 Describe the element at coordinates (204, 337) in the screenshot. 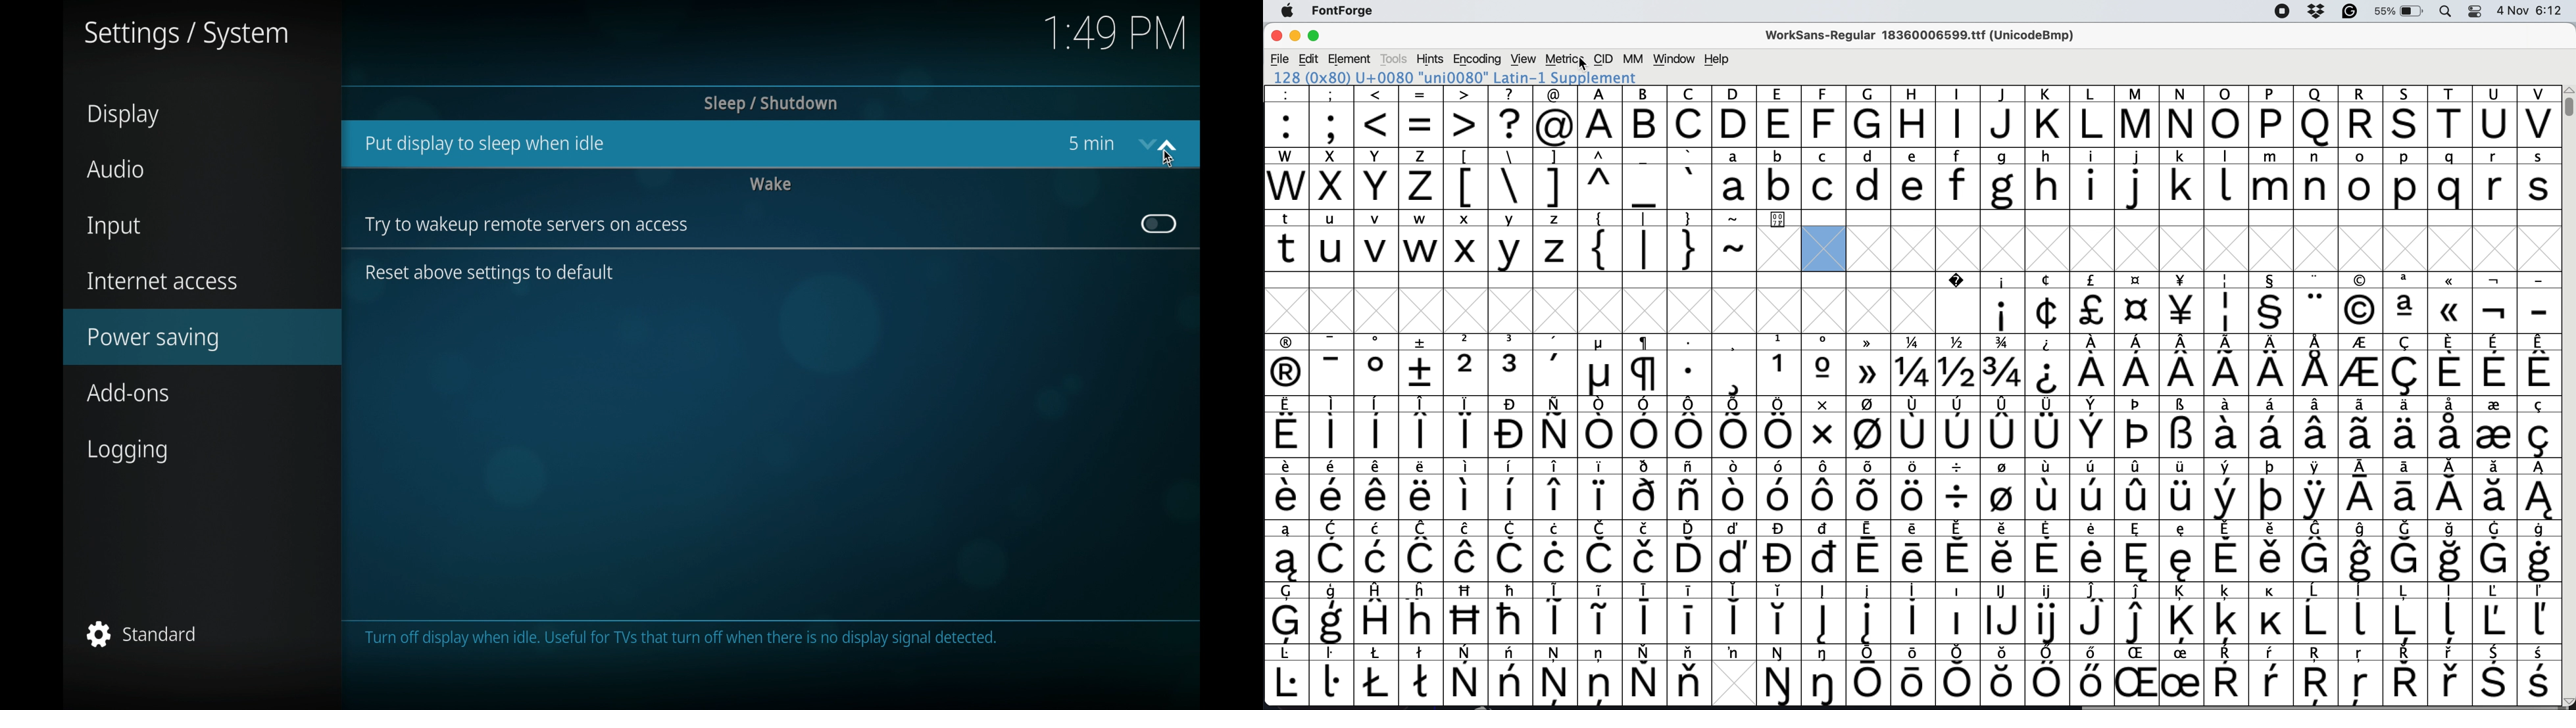

I see `power-saving` at that location.